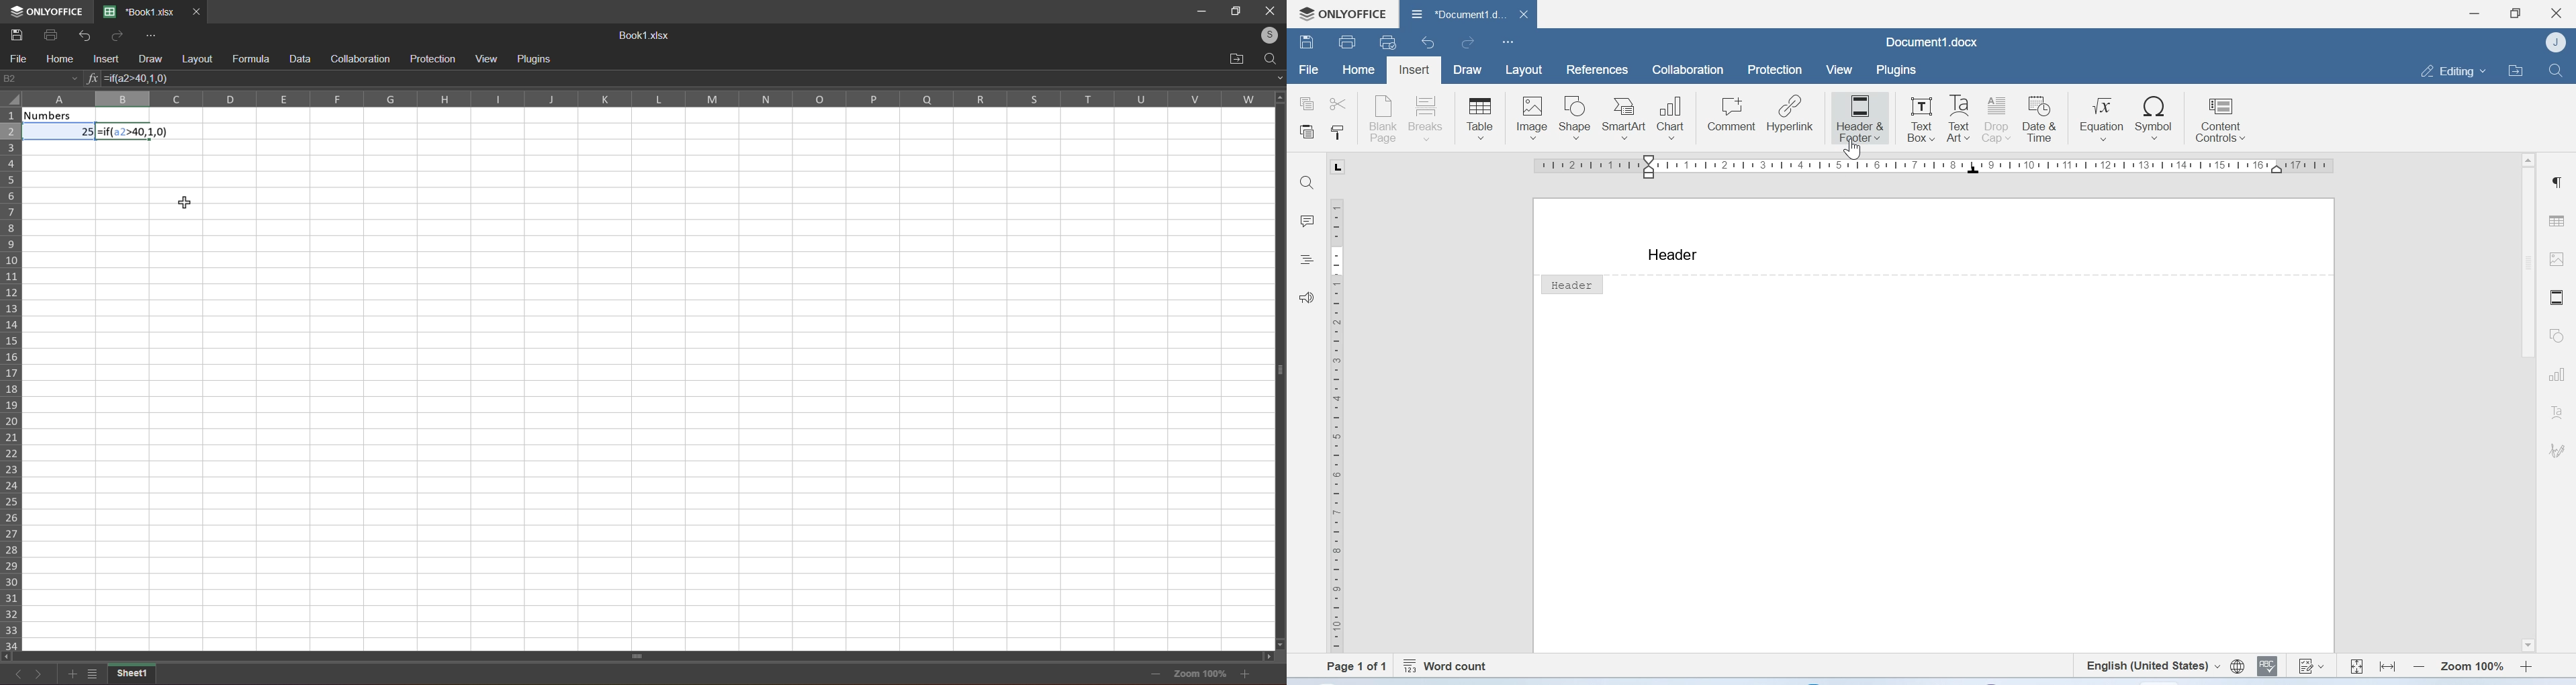 Image resolution: width=2576 pixels, height=700 pixels. I want to click on zoom in, so click(1246, 675).